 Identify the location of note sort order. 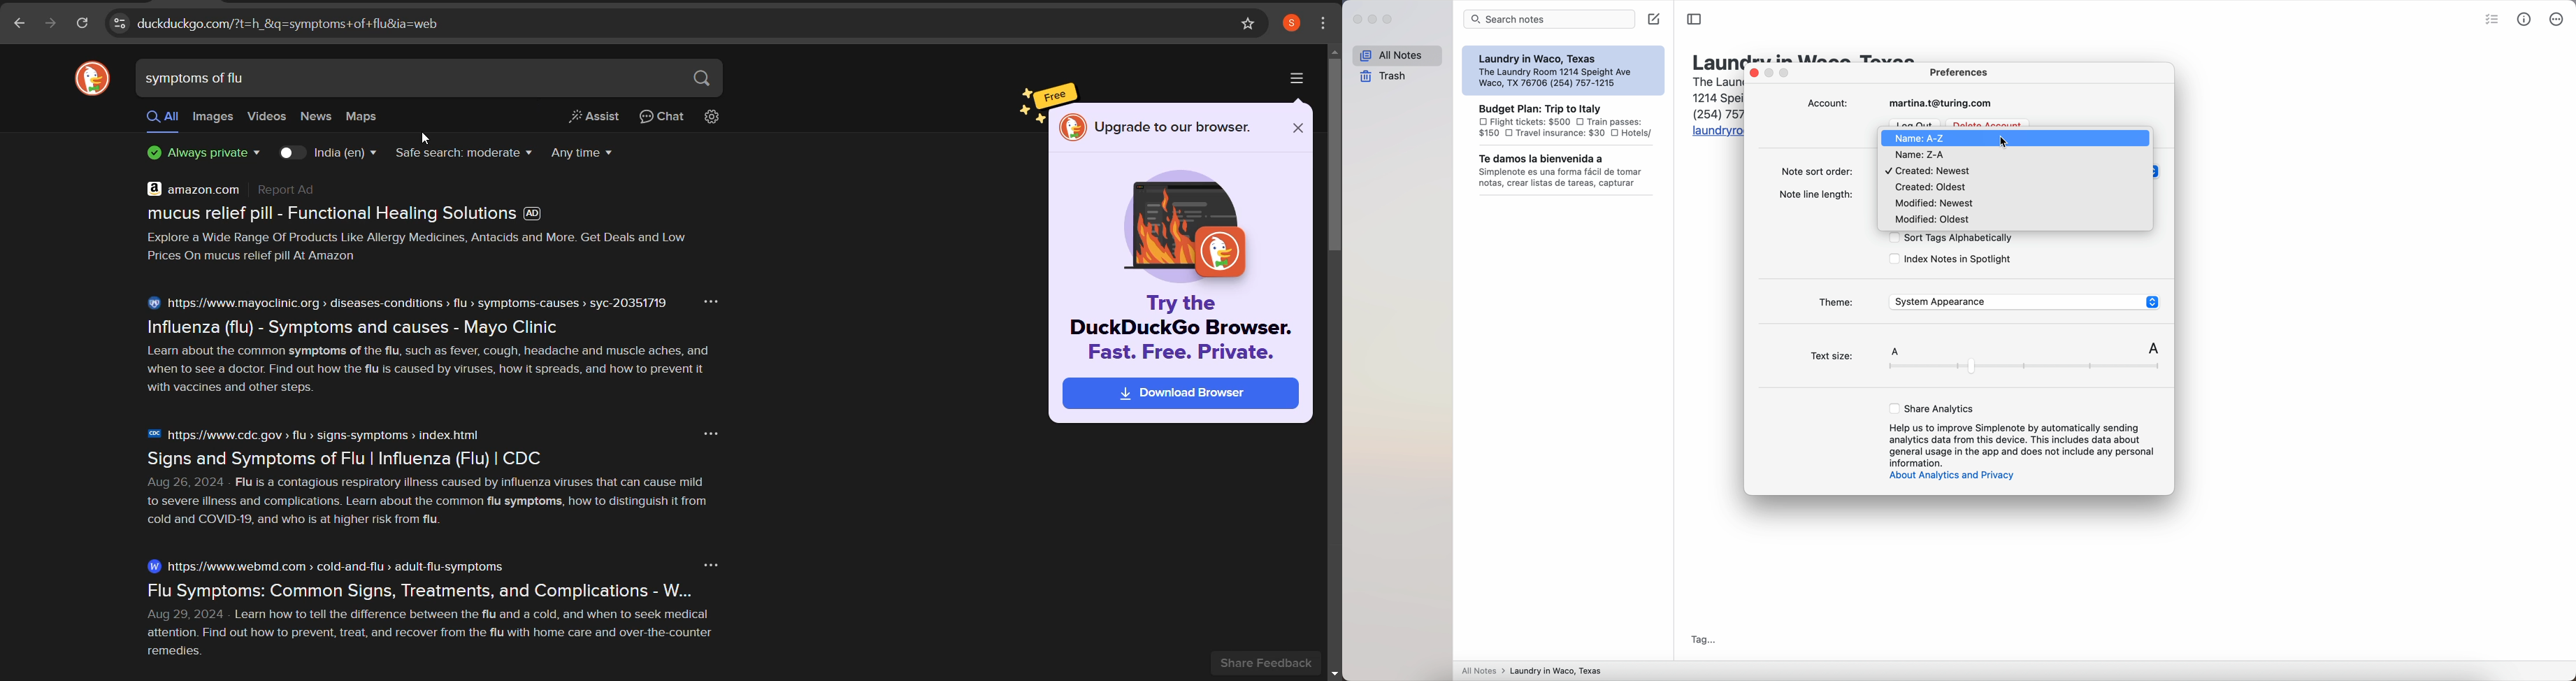
(1816, 172).